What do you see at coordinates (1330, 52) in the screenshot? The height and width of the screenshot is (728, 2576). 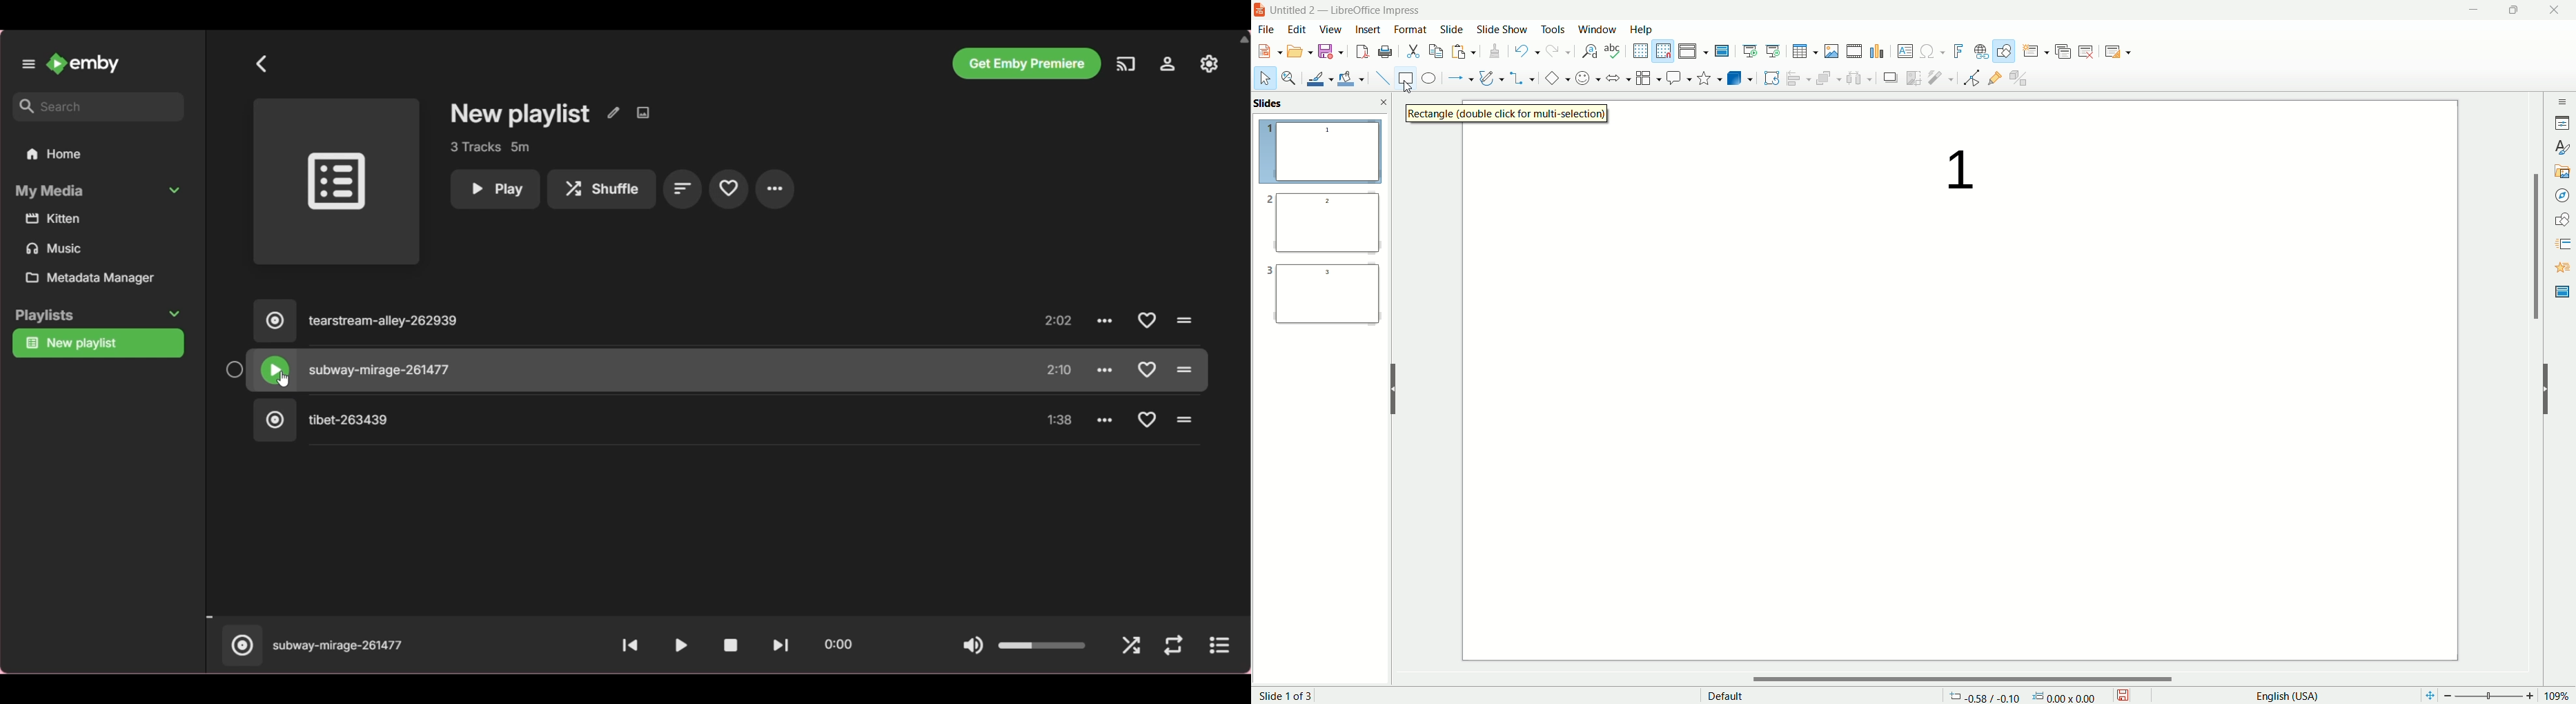 I see `save` at bounding box center [1330, 52].